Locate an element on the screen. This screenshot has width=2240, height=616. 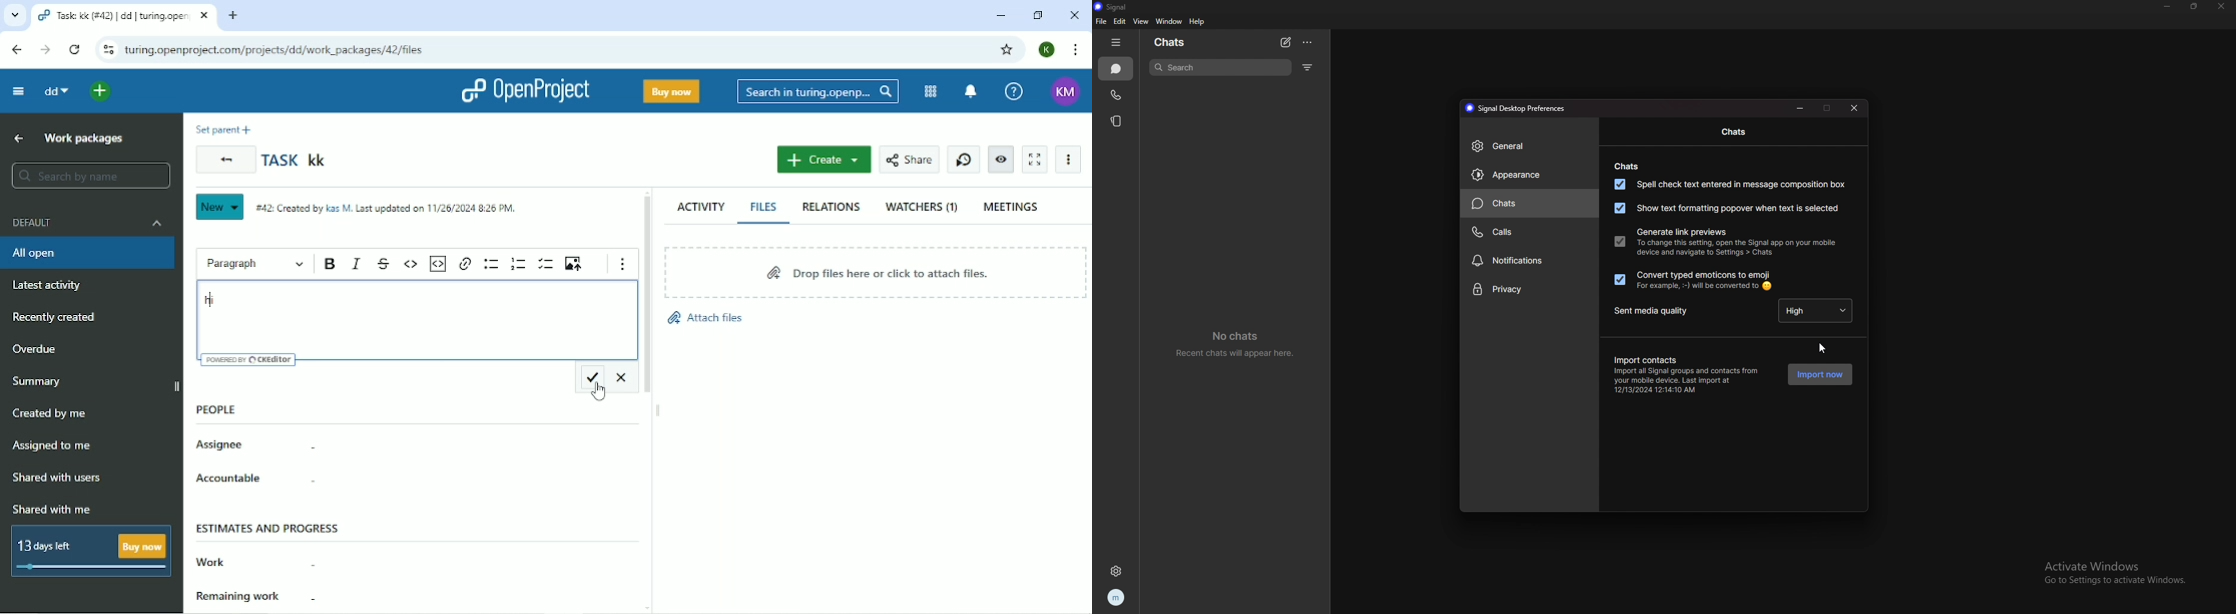
Cancel is located at coordinates (623, 378).